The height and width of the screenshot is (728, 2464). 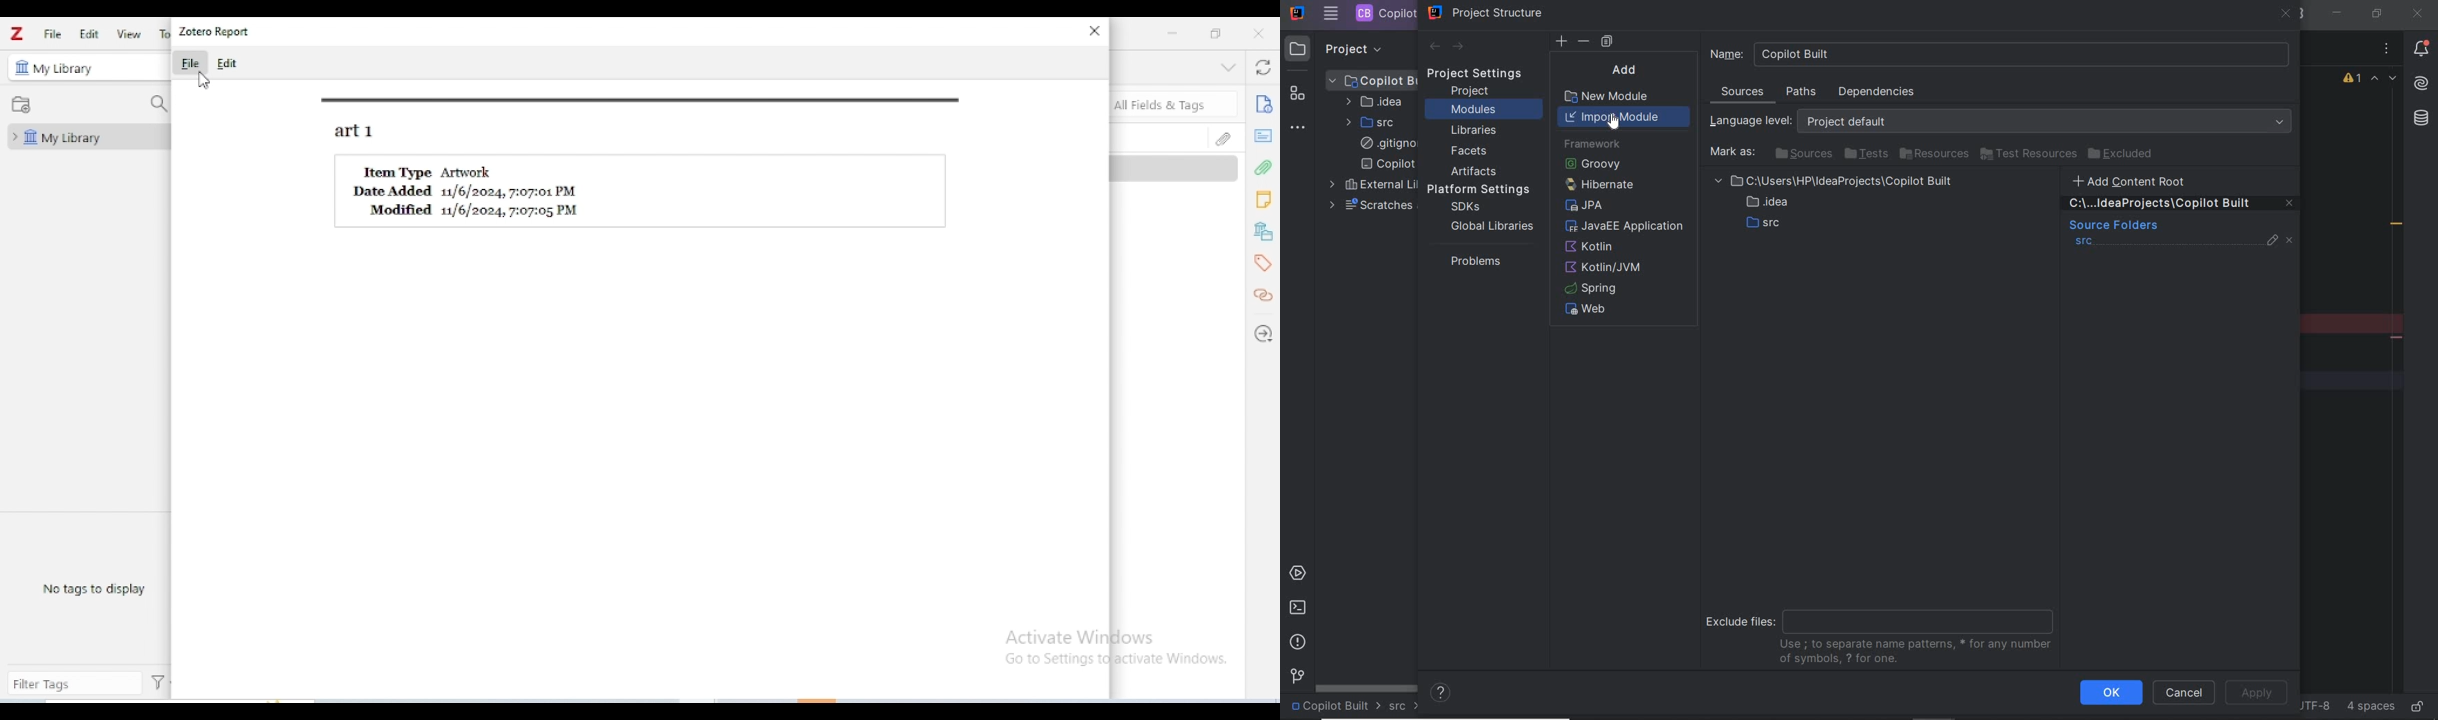 What do you see at coordinates (2274, 243) in the screenshot?
I see `edit properties` at bounding box center [2274, 243].